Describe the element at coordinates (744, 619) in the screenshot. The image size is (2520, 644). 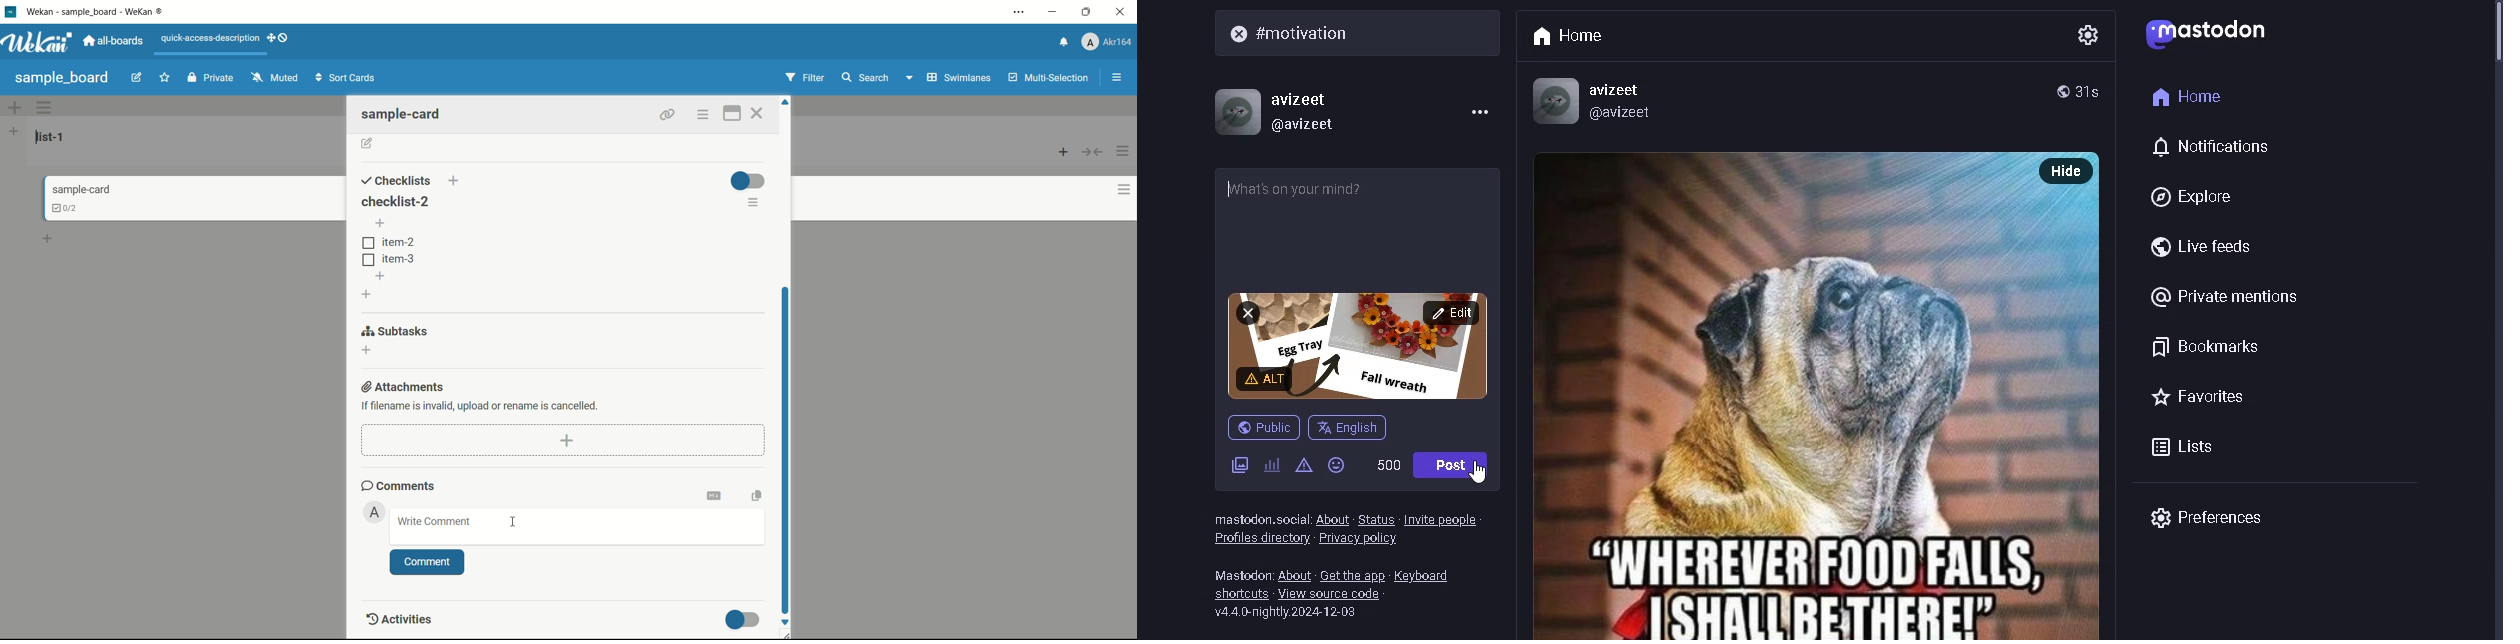
I see `toggle button` at that location.